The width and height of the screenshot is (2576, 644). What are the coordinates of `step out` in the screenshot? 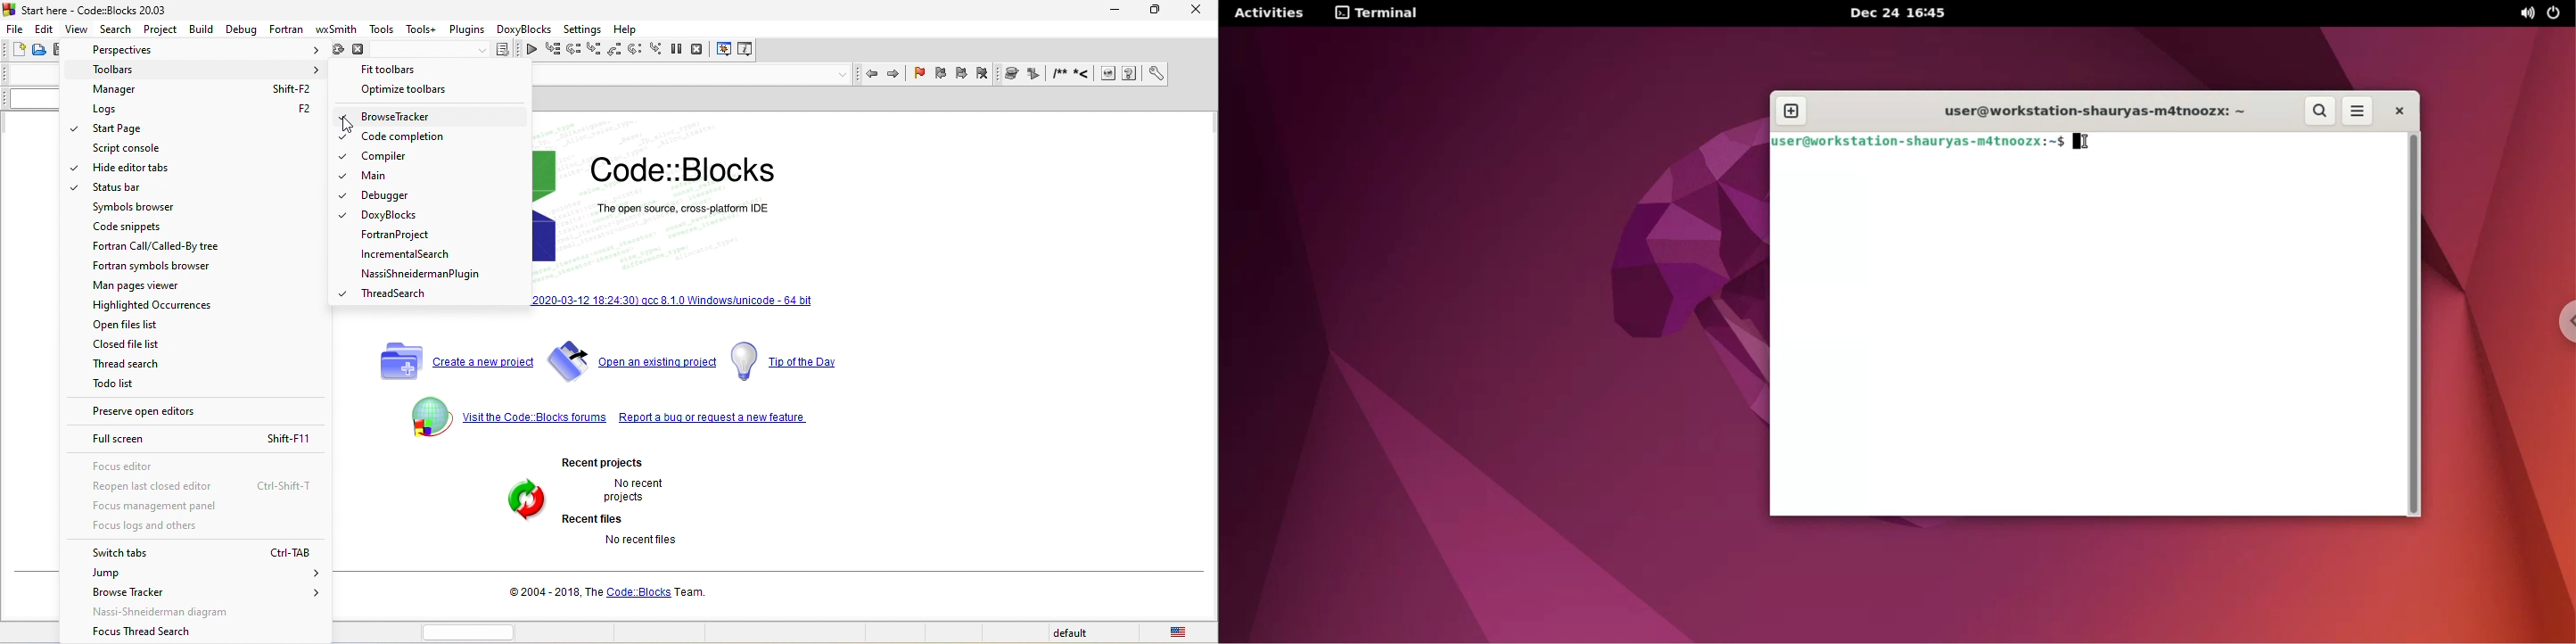 It's located at (614, 51).